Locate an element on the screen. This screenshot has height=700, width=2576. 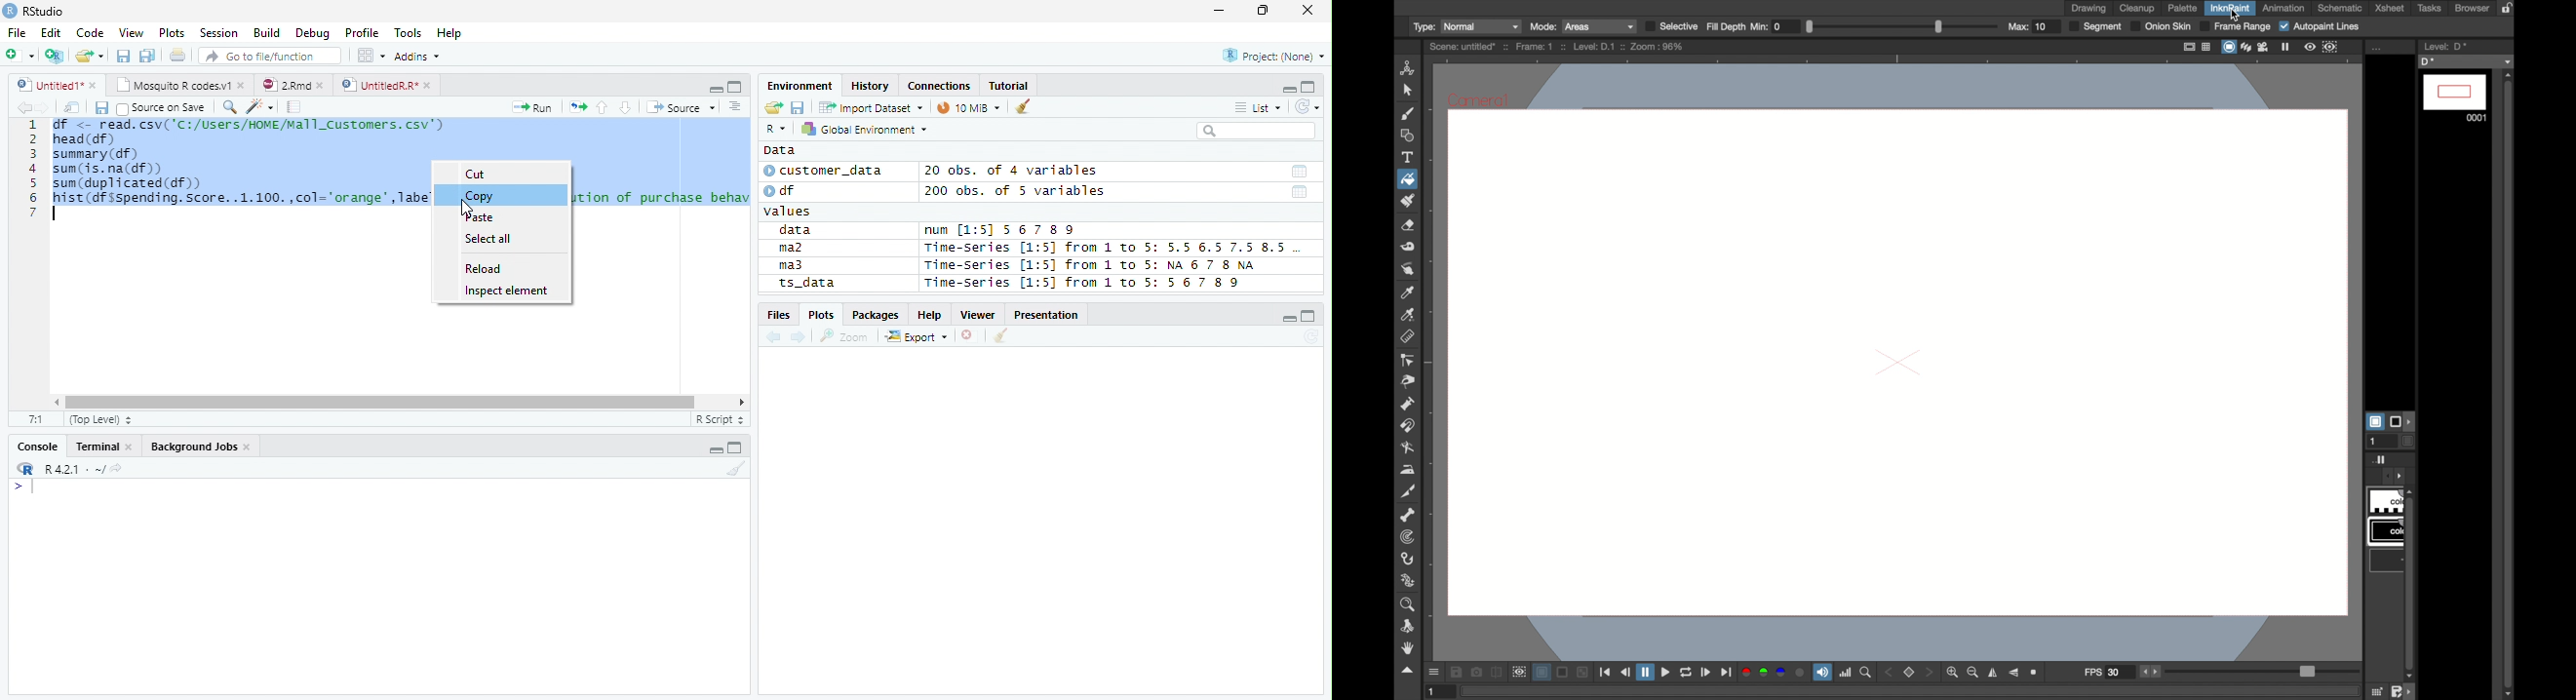
Next is located at coordinates (44, 108).